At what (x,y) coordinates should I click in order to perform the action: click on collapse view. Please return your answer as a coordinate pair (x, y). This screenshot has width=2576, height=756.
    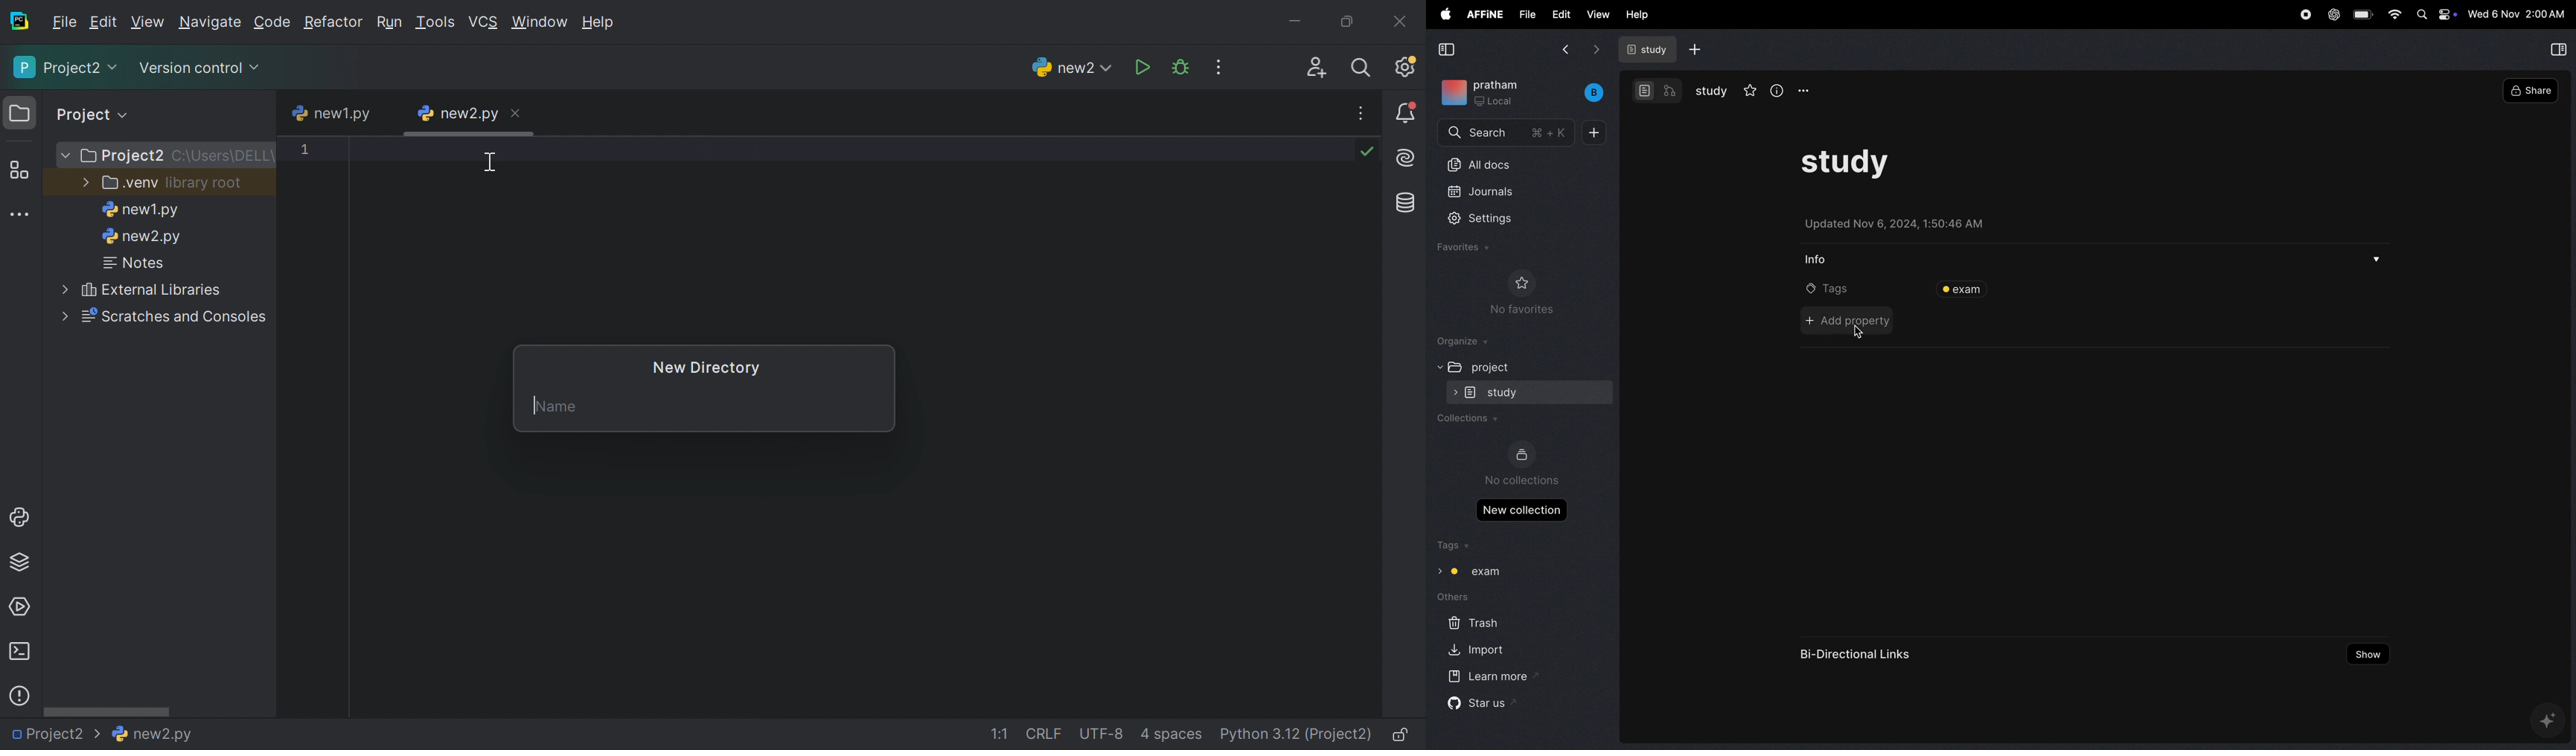
    Looking at the image, I should click on (2558, 50).